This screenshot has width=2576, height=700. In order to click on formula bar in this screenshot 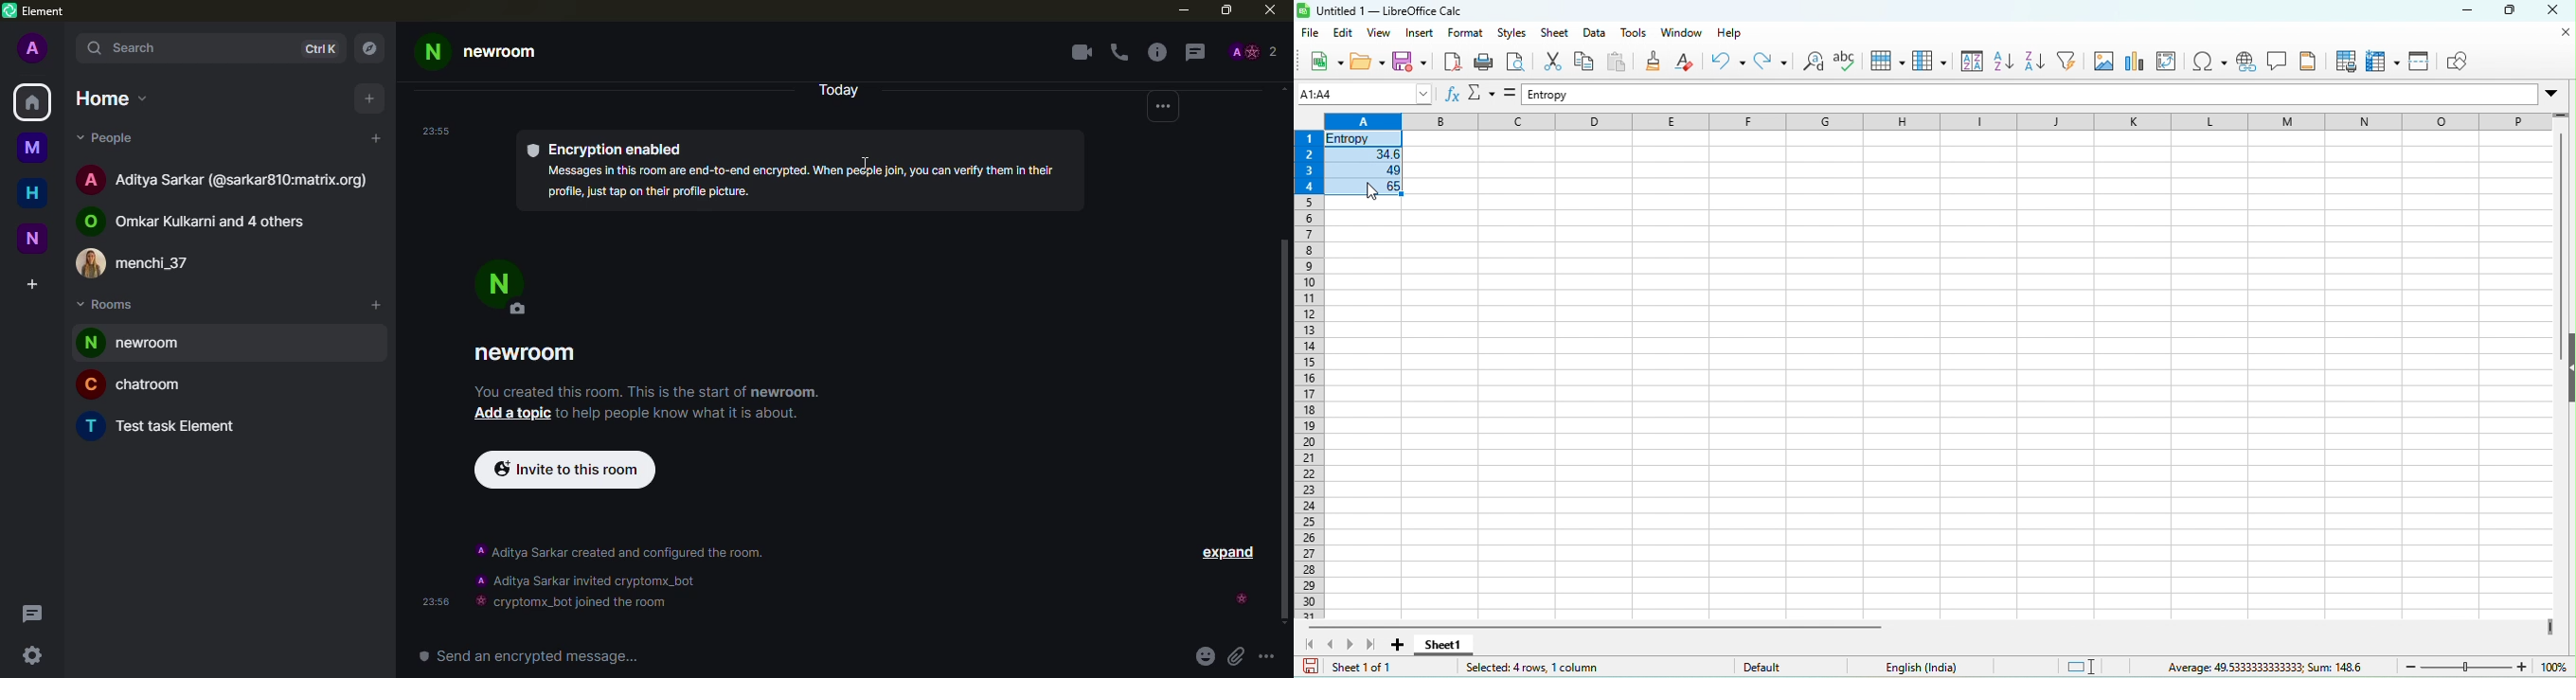, I will do `click(2029, 96)`.